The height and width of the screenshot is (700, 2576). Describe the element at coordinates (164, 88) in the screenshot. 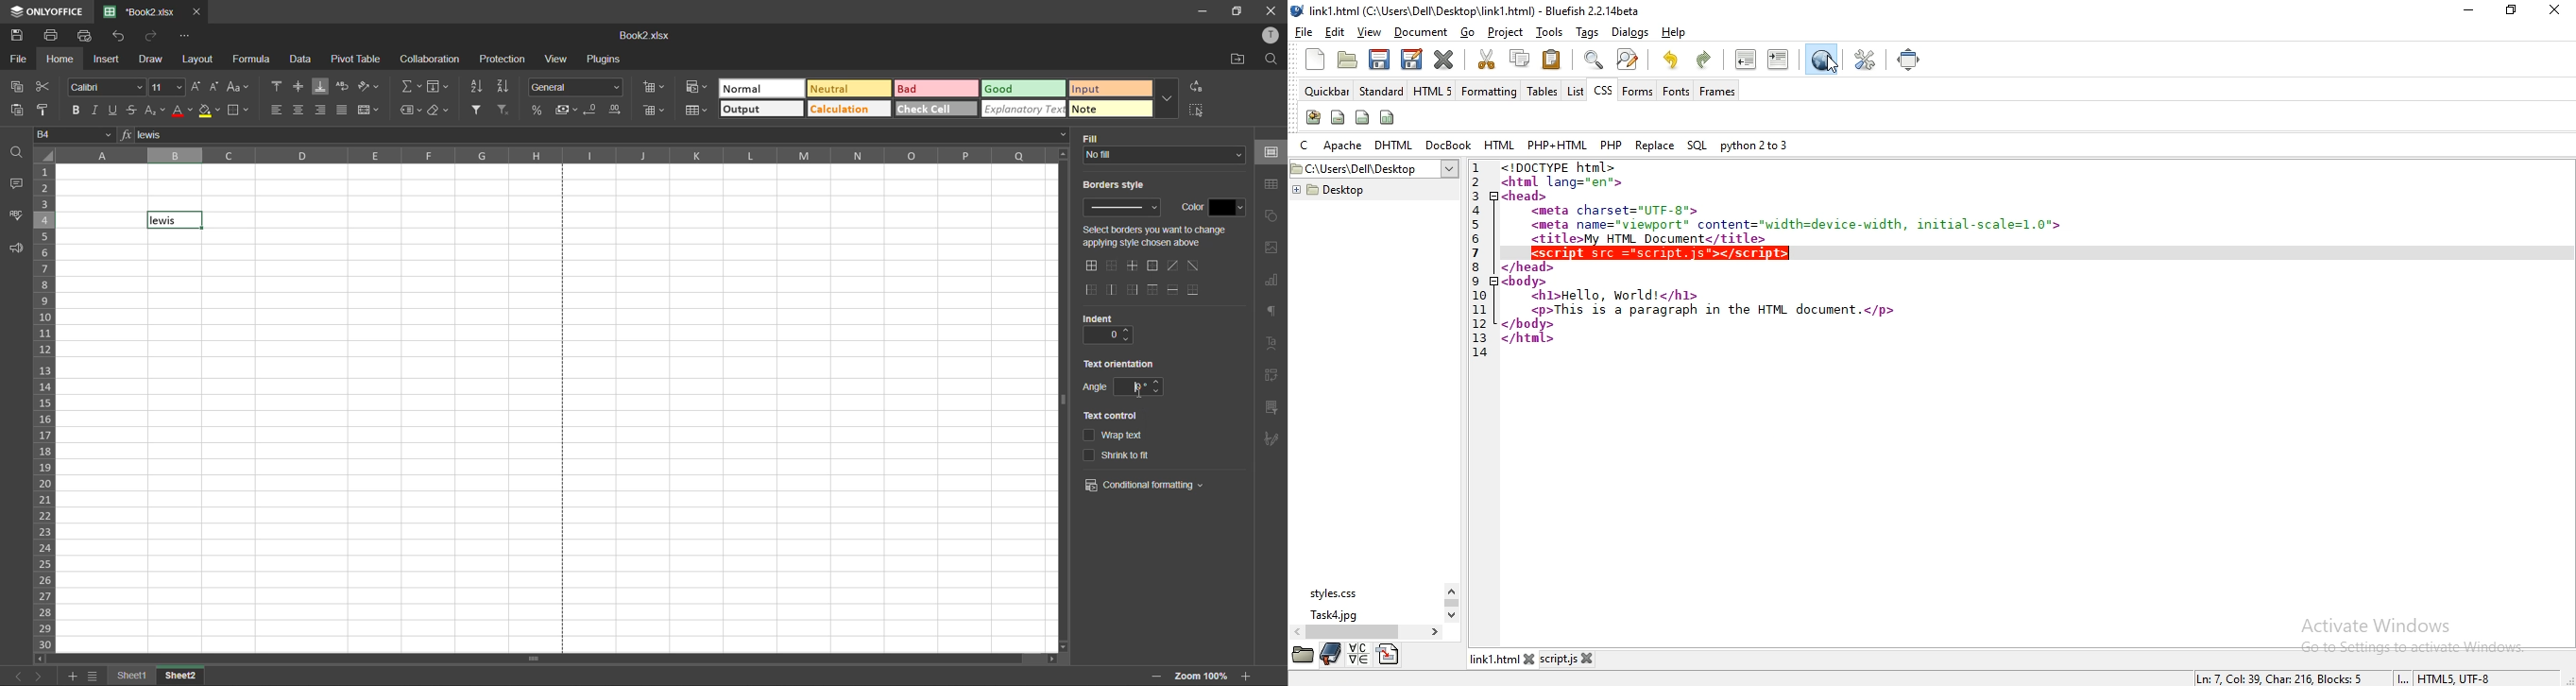

I see `font size` at that location.